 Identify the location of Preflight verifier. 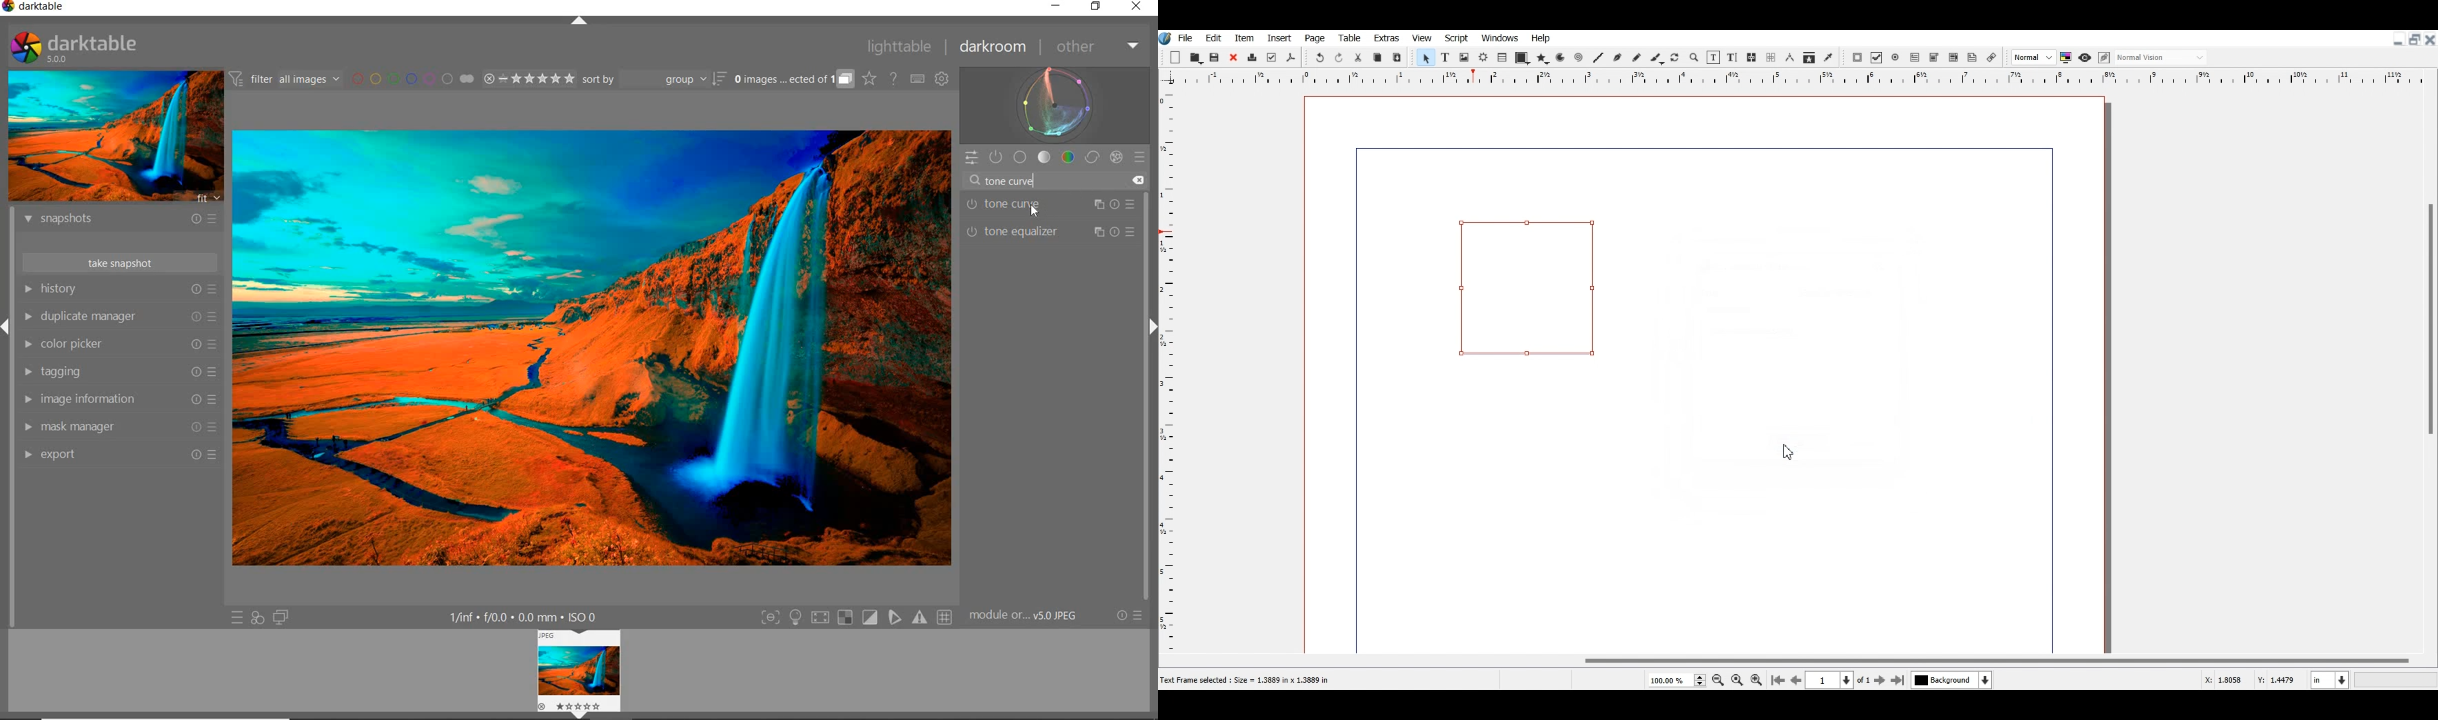
(1271, 58).